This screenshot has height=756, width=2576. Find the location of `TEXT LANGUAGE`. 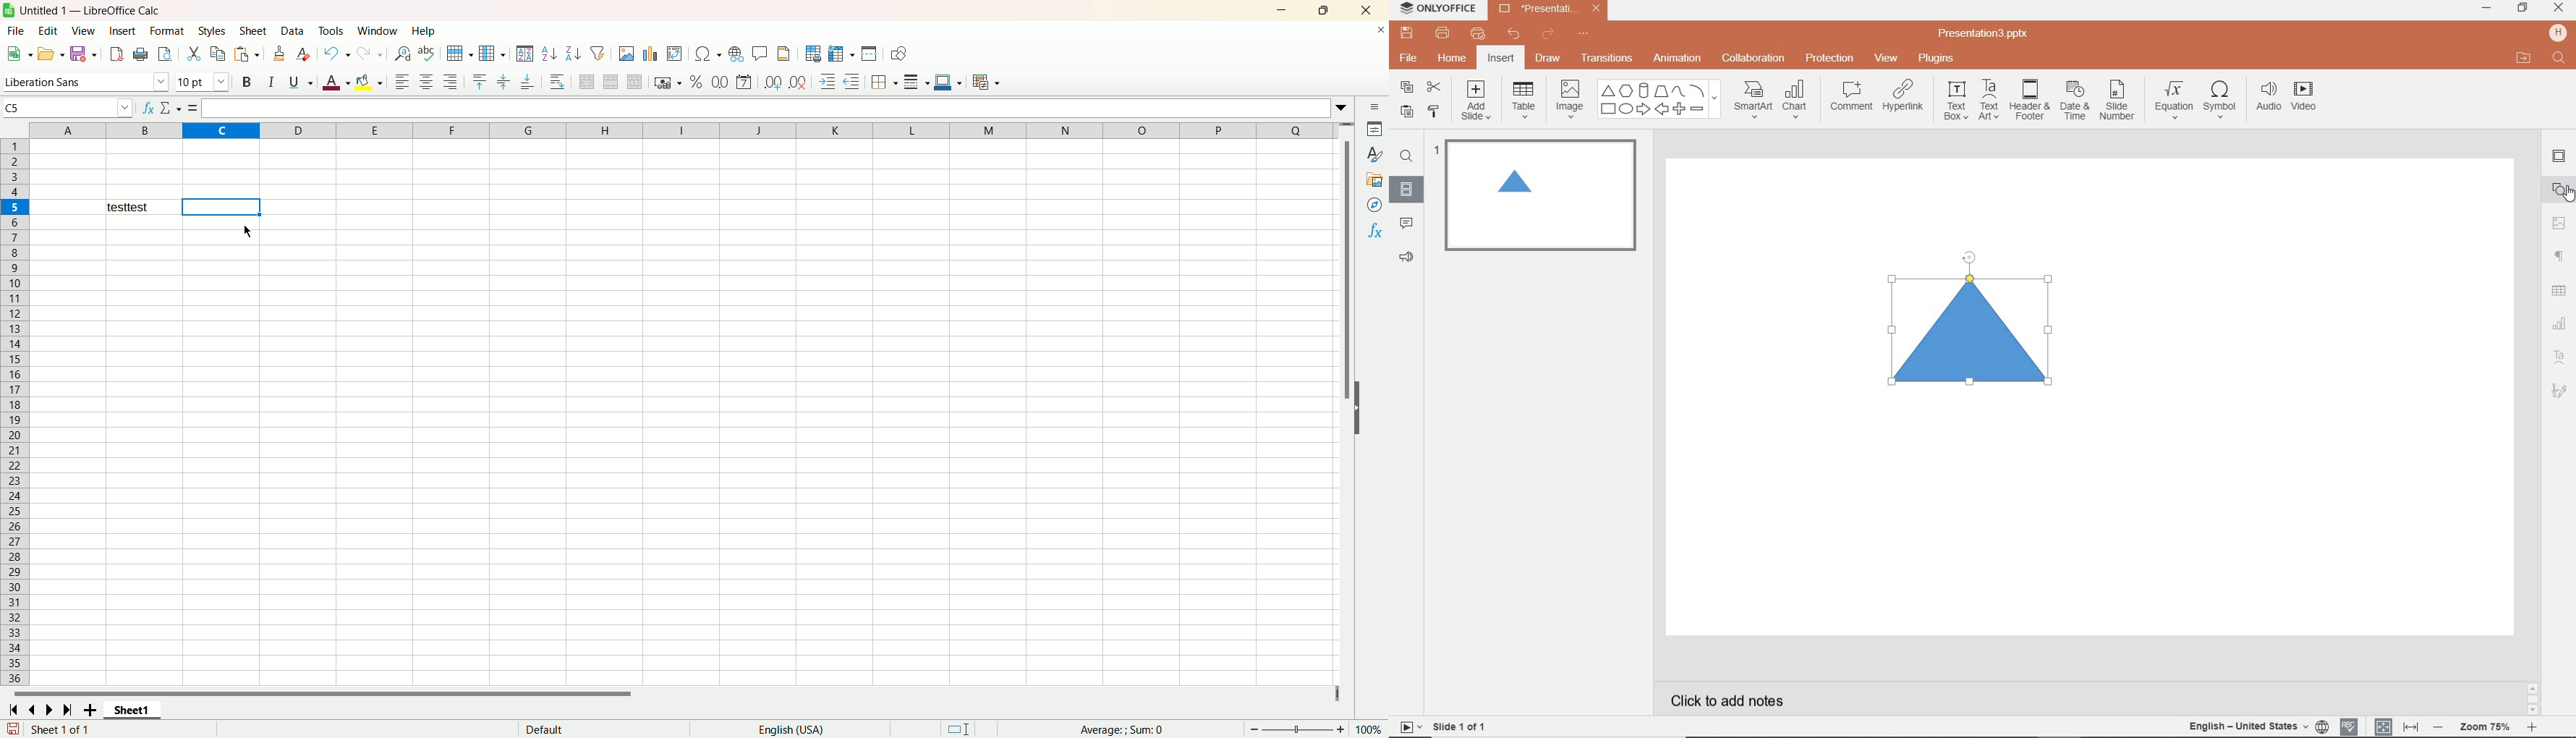

TEXT LANGUAGE is located at coordinates (2259, 726).